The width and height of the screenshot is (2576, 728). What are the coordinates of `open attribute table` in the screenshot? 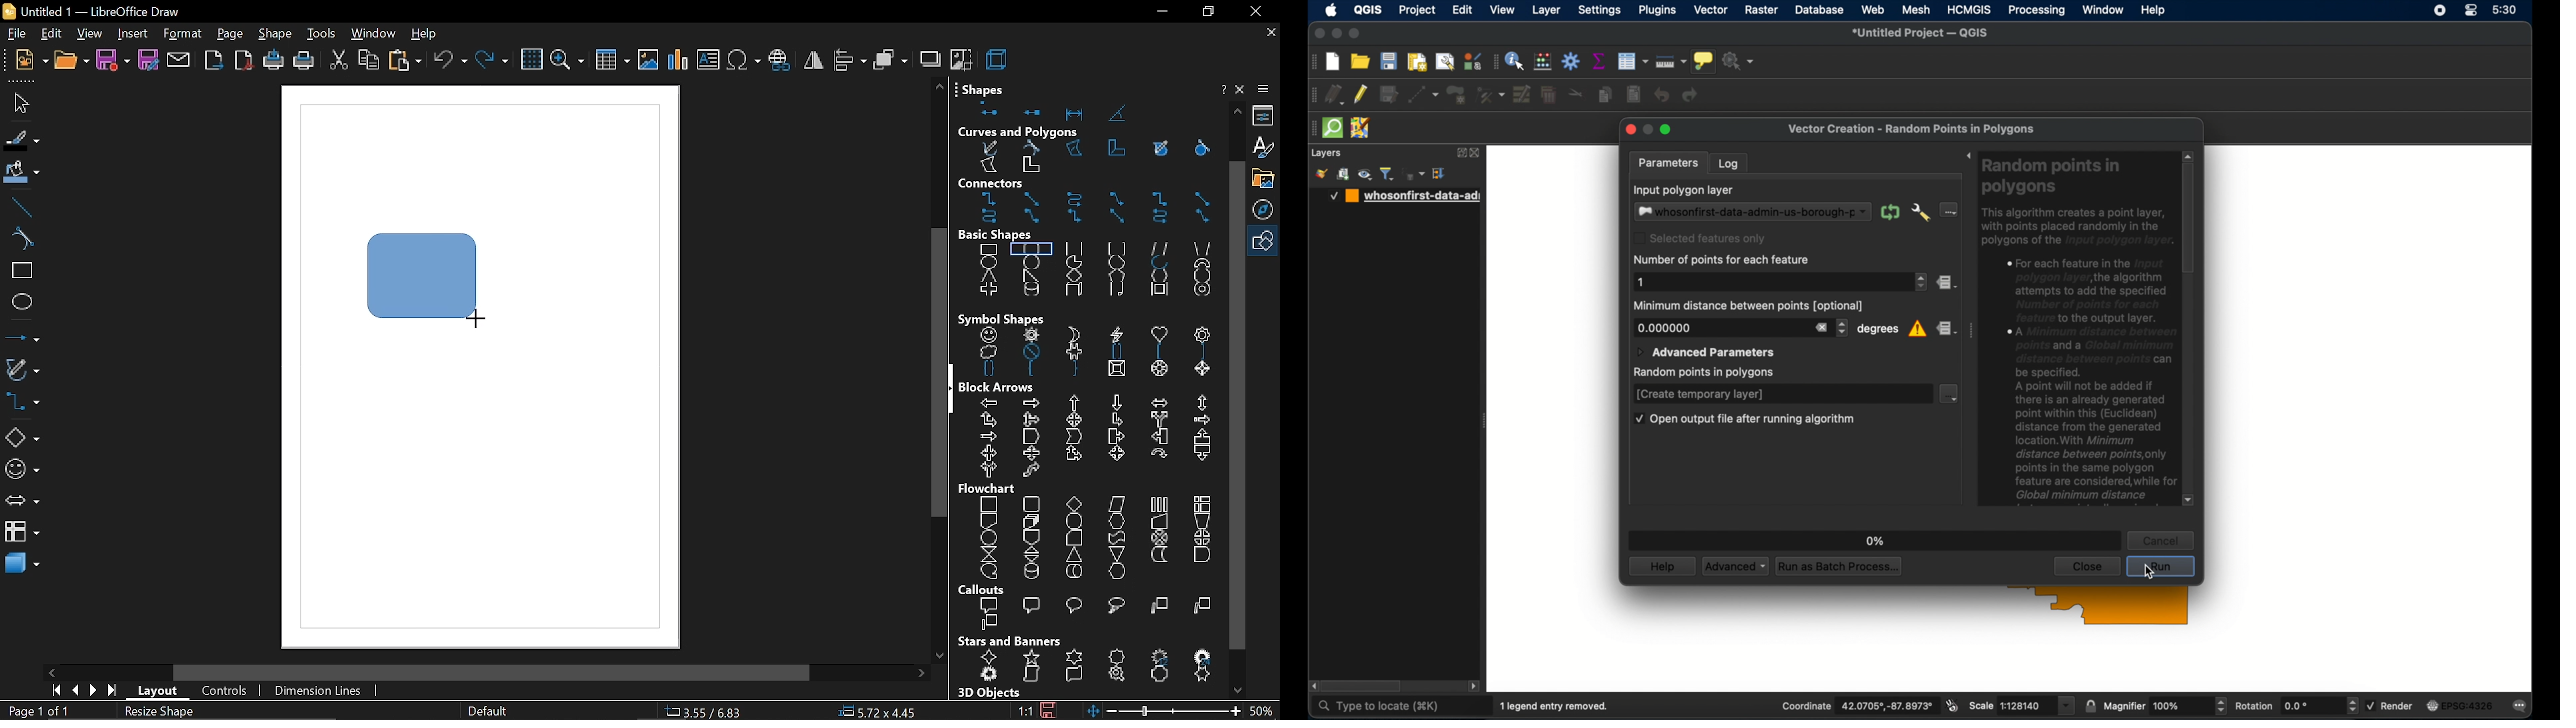 It's located at (1632, 61).